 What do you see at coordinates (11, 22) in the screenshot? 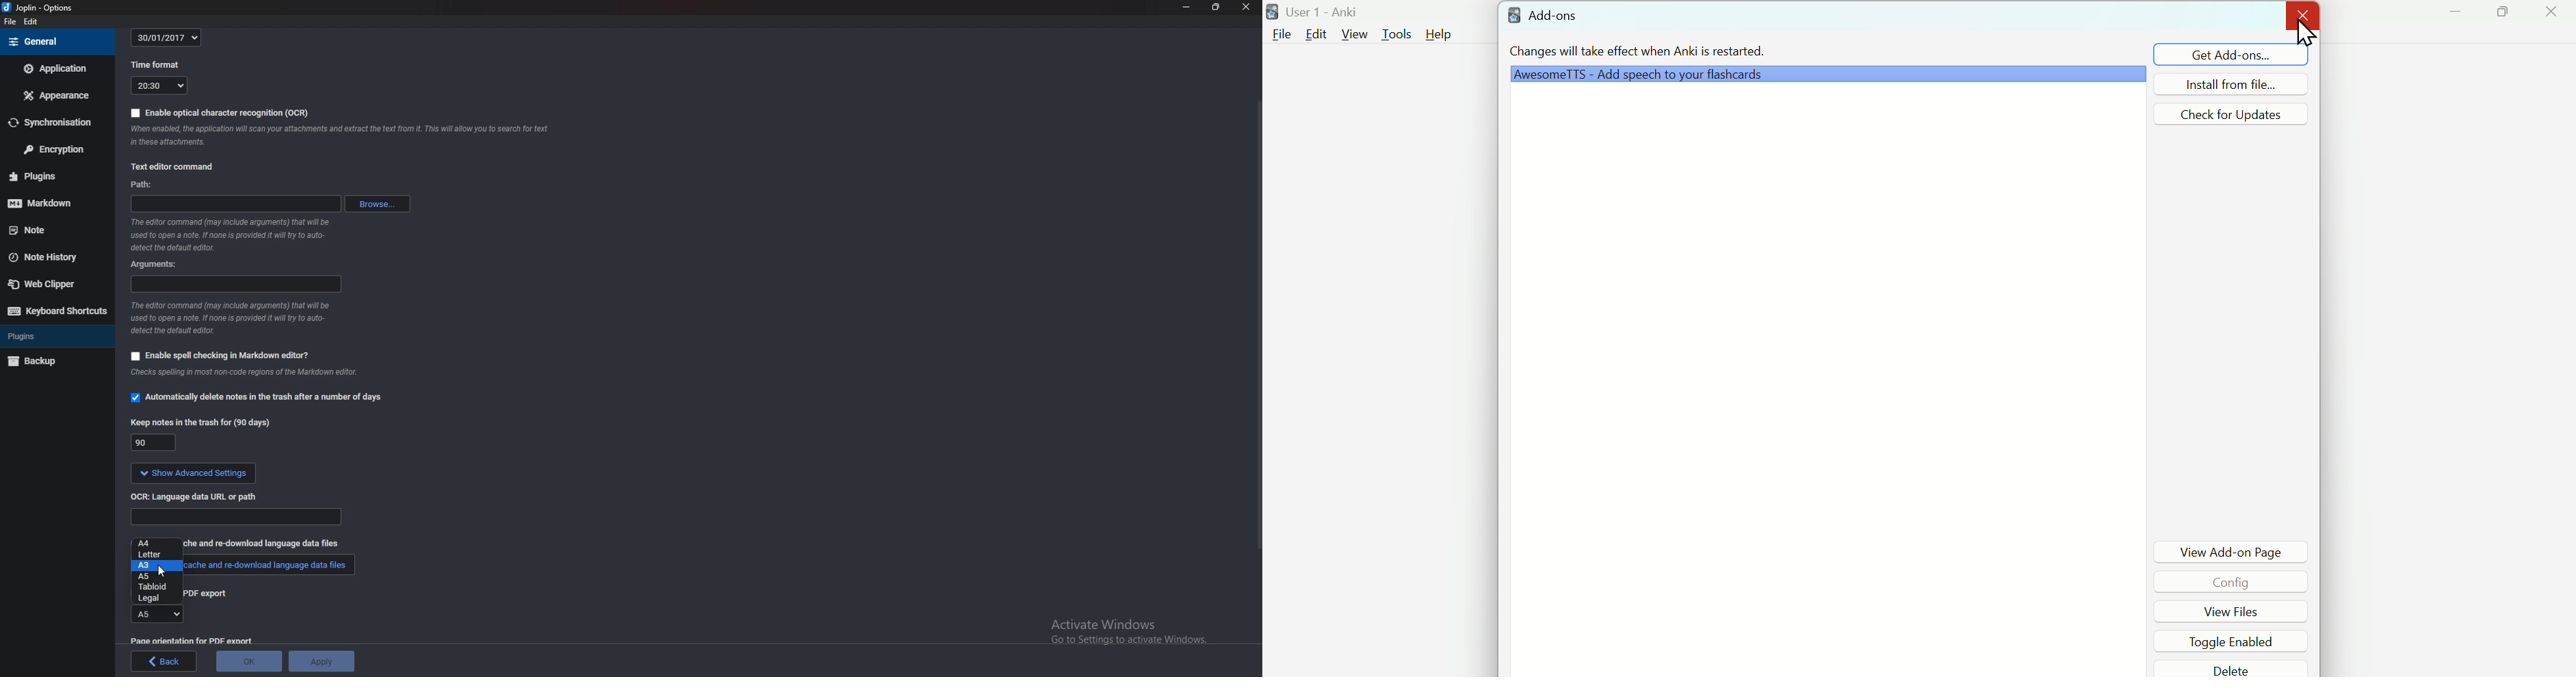
I see `file` at bounding box center [11, 22].